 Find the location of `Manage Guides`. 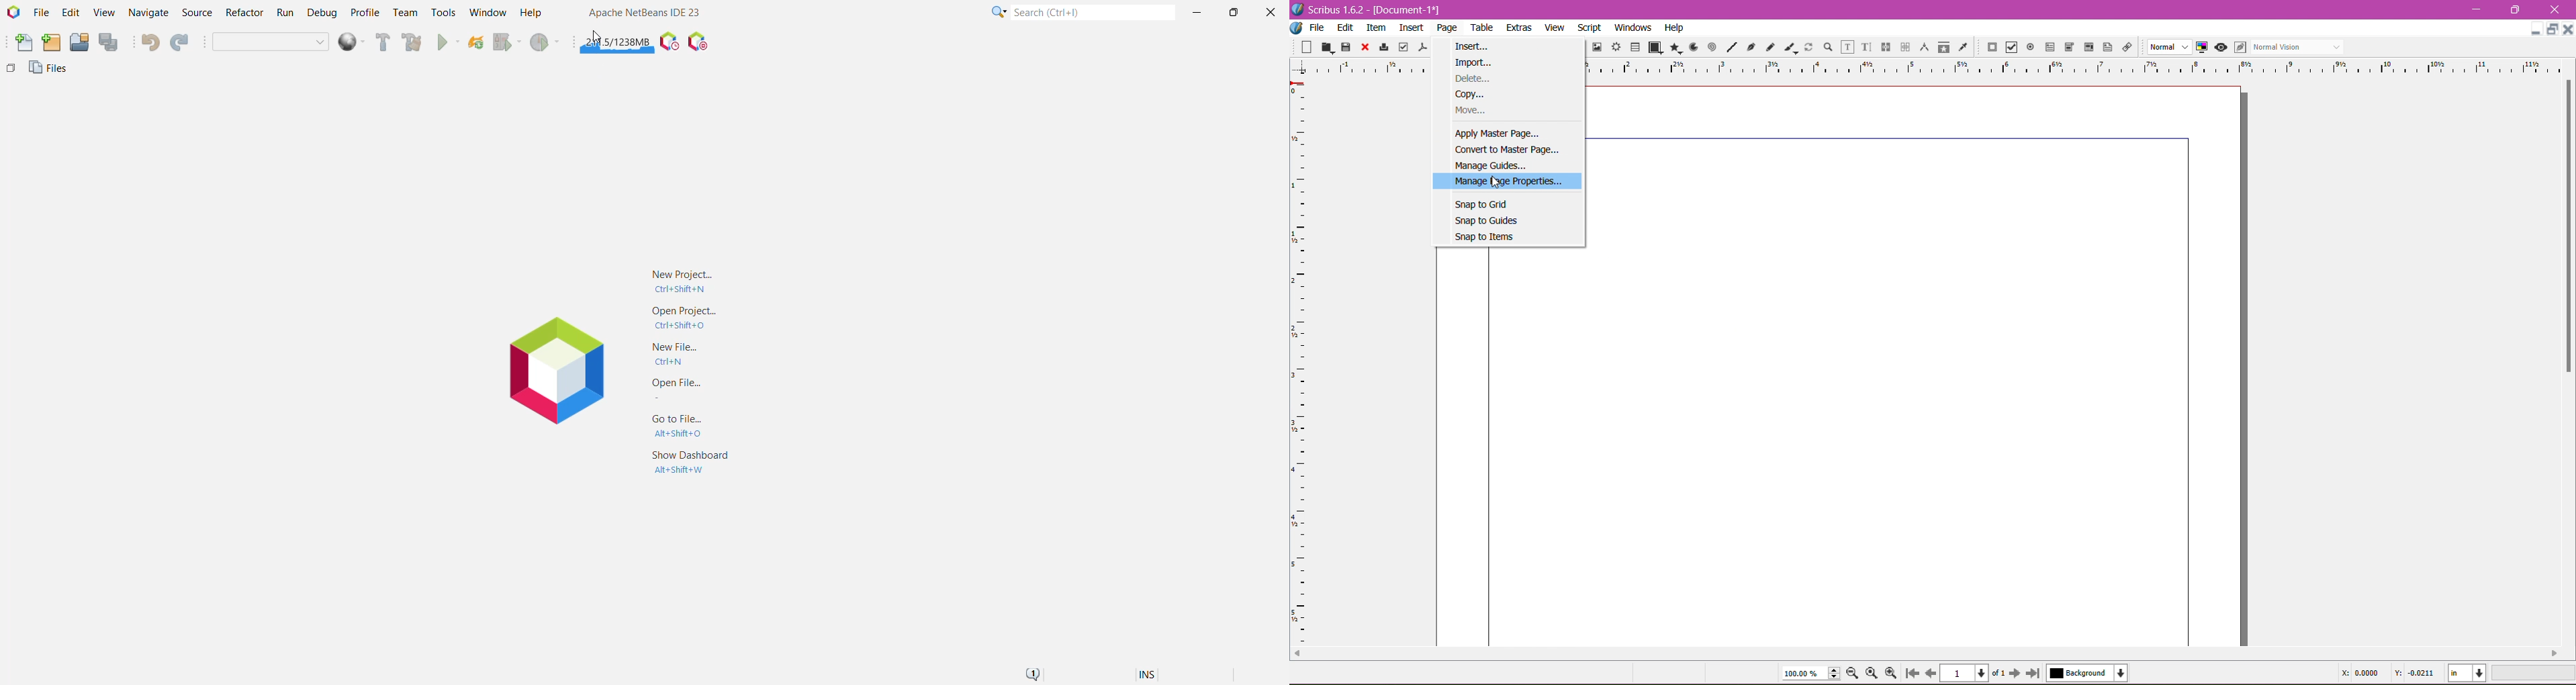

Manage Guides is located at coordinates (1492, 166).